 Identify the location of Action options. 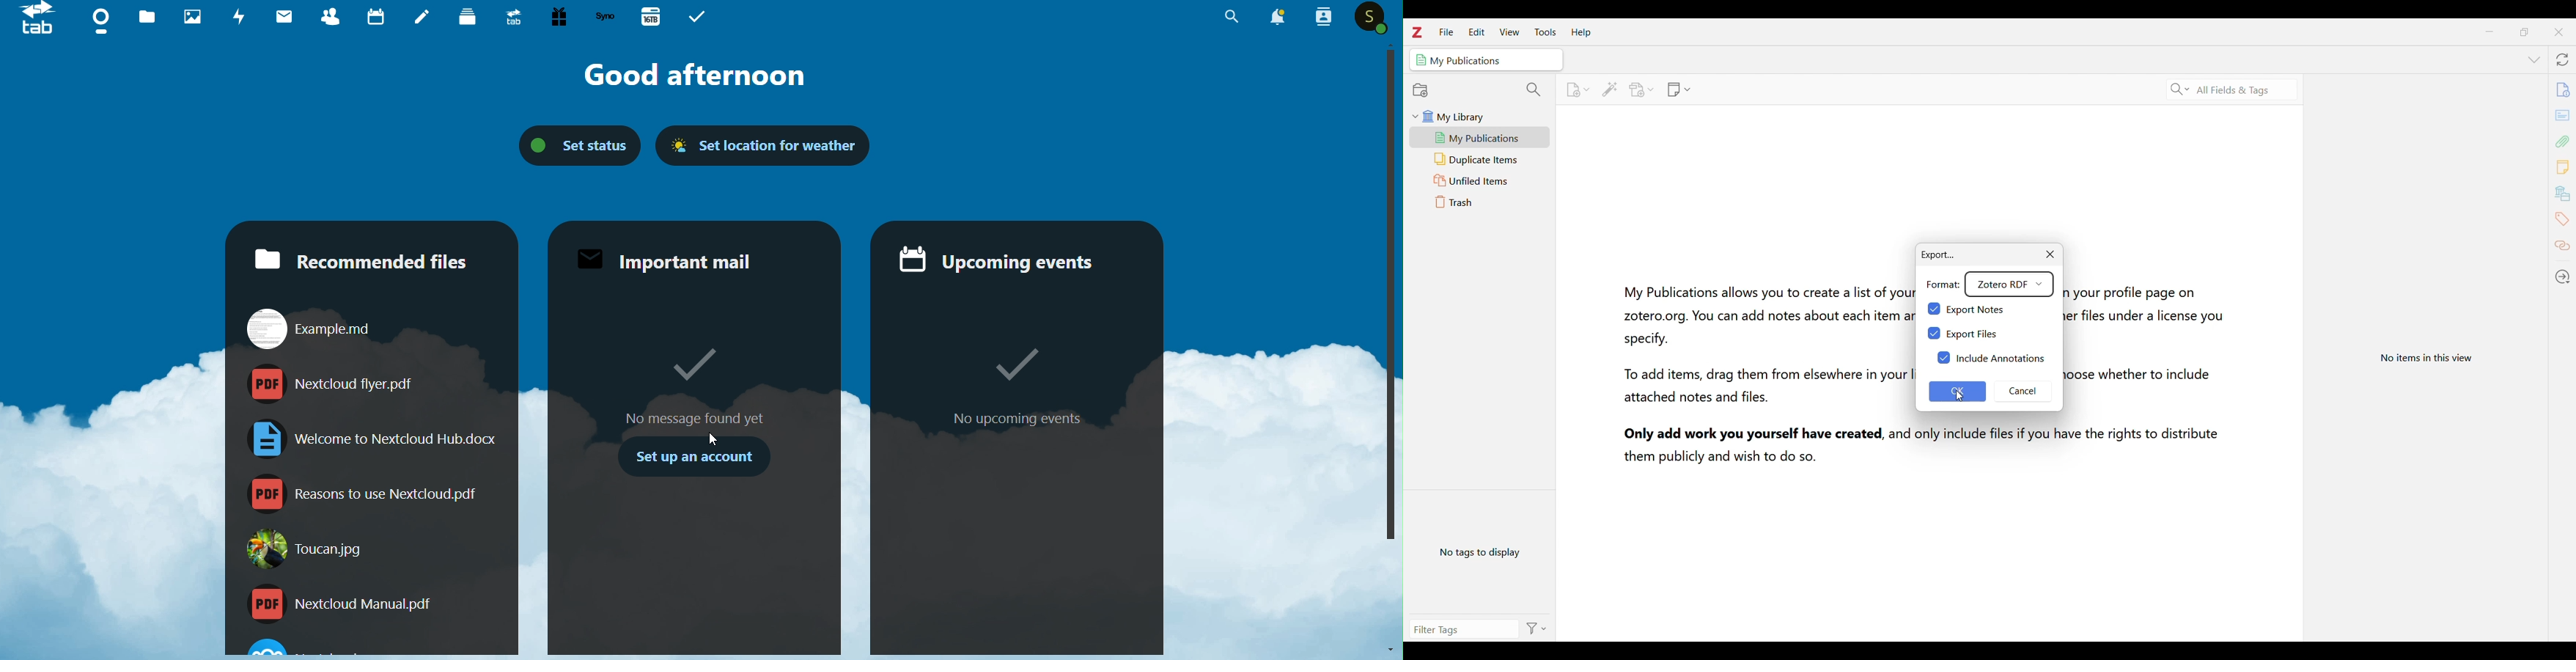
(1535, 628).